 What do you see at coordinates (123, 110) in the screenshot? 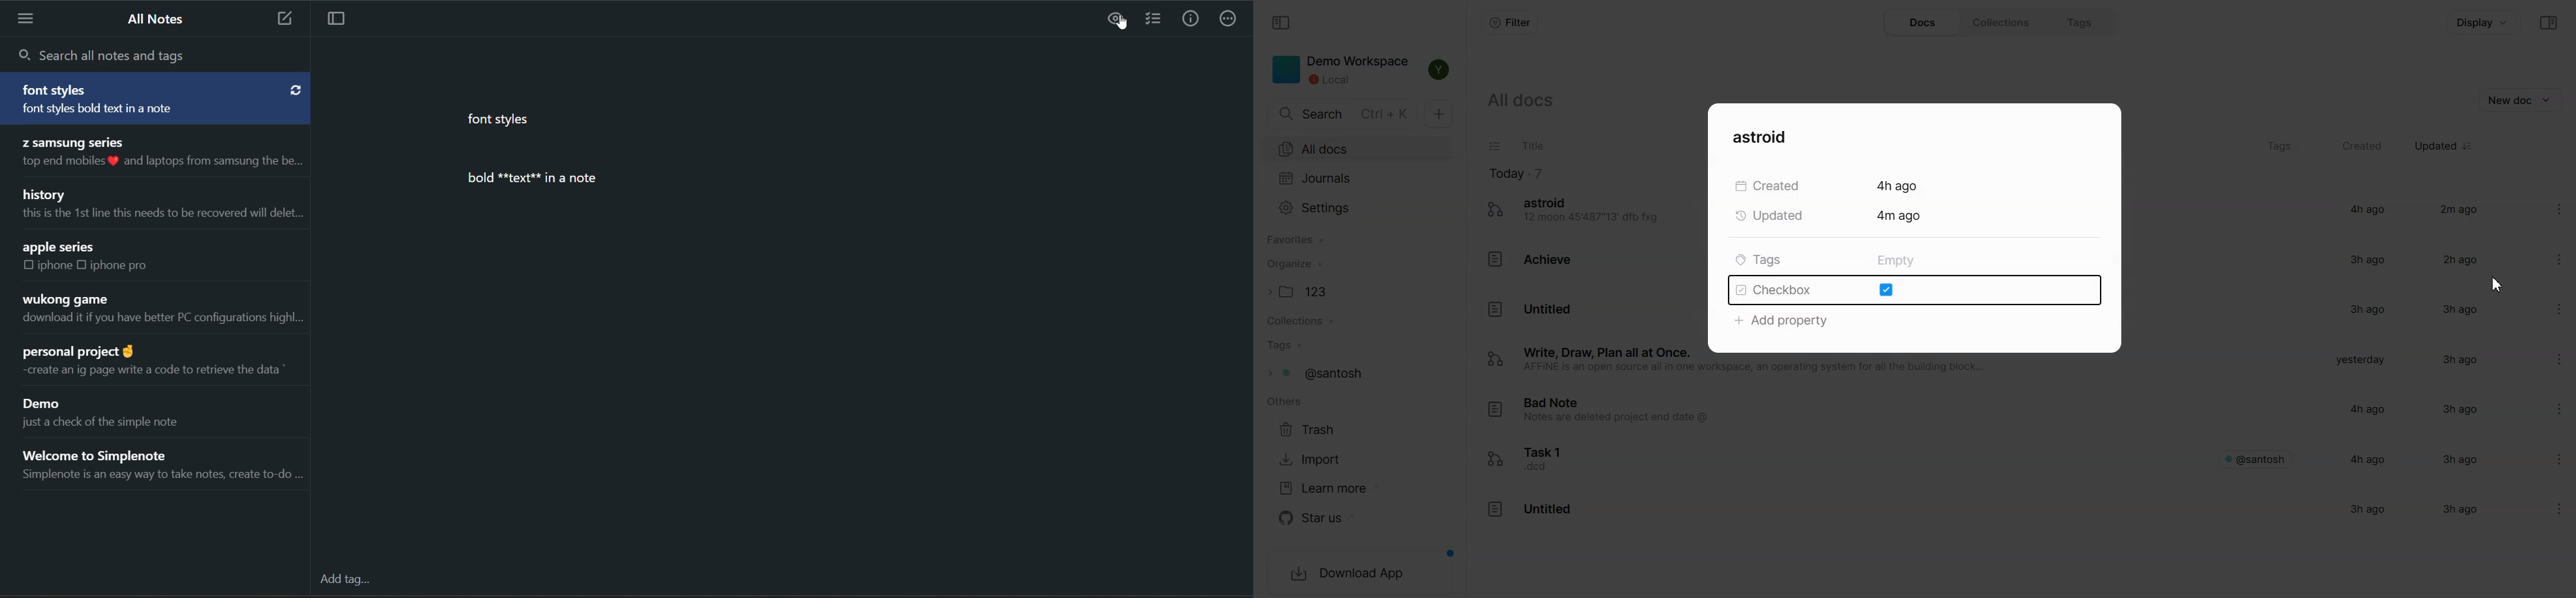
I see `font styles bold text in a note` at bounding box center [123, 110].